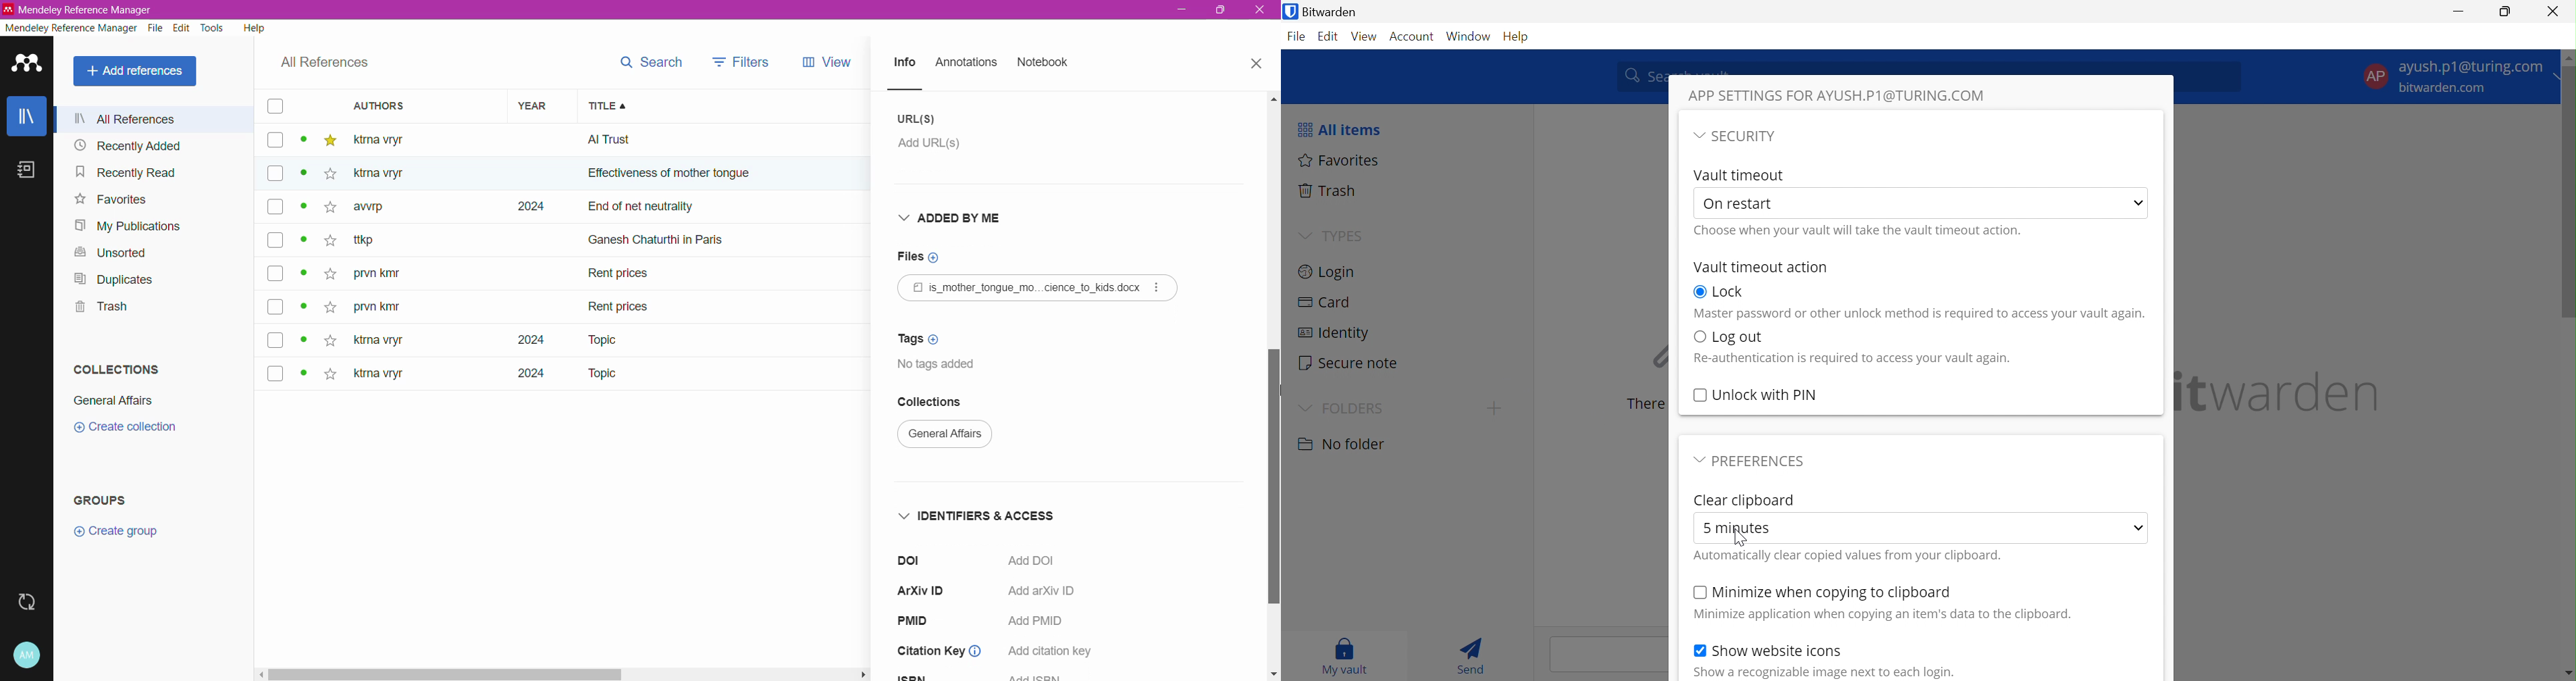  Describe the element at coordinates (561, 676) in the screenshot. I see `Horizontal Scroll Bar` at that location.